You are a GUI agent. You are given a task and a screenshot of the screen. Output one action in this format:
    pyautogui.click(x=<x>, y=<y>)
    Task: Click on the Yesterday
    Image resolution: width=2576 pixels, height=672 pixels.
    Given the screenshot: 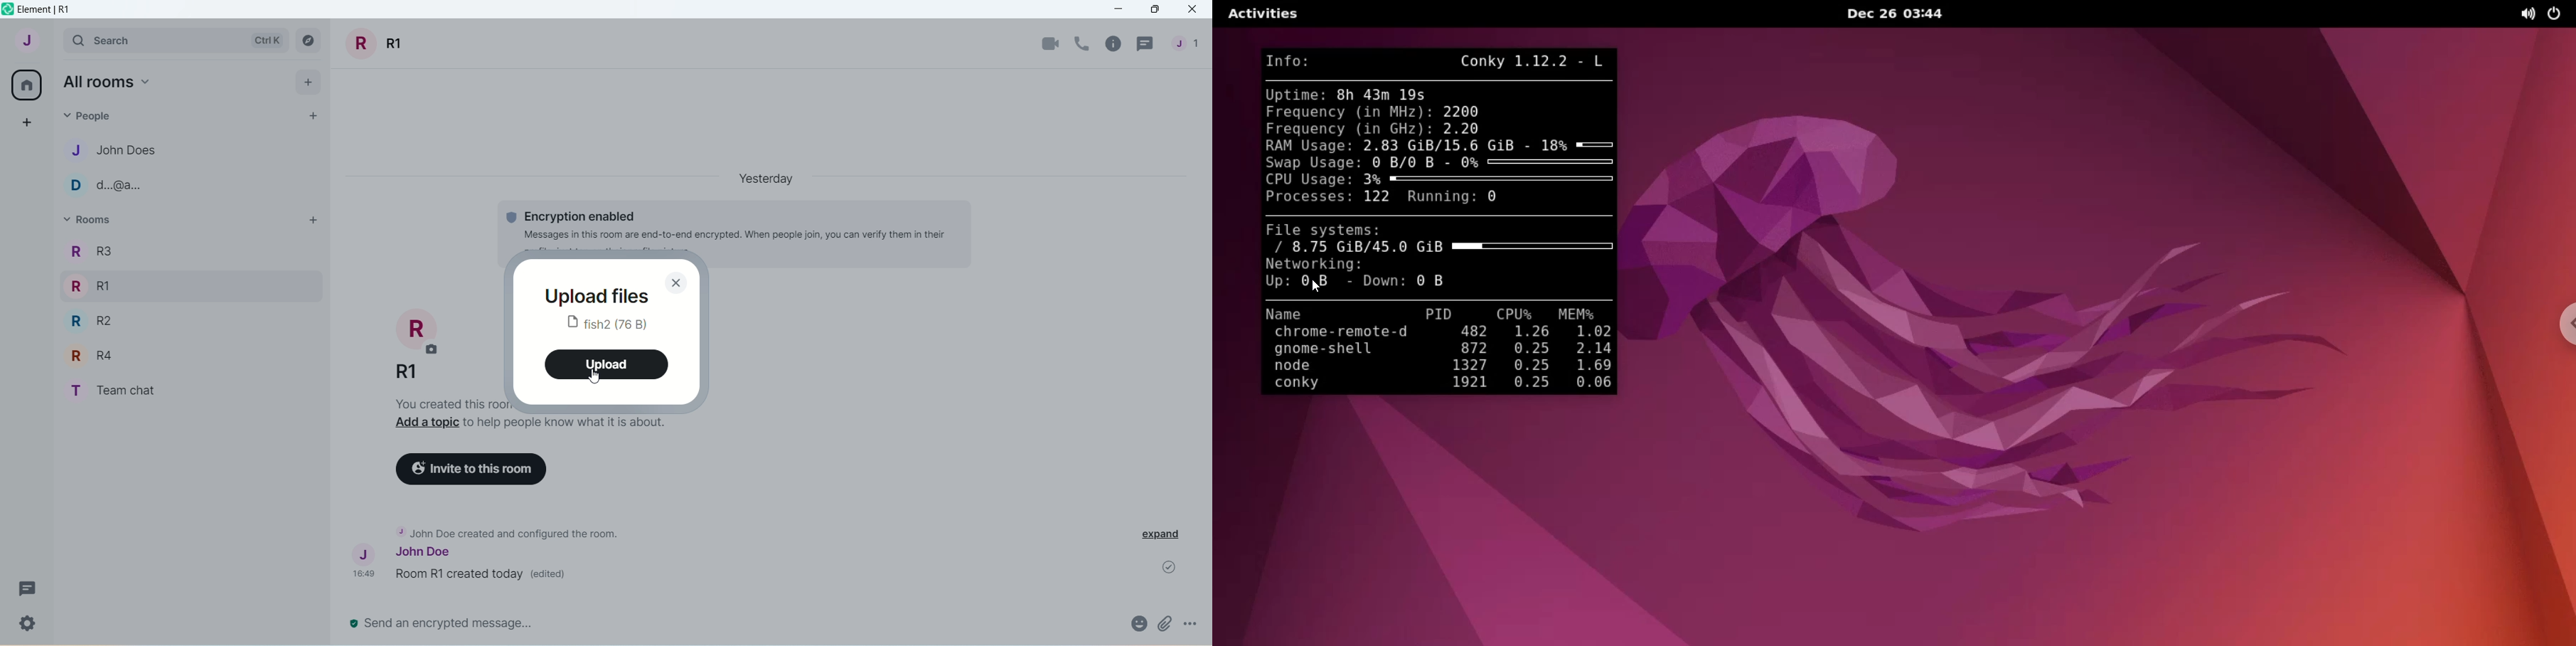 What is the action you would take?
    pyautogui.click(x=767, y=175)
    